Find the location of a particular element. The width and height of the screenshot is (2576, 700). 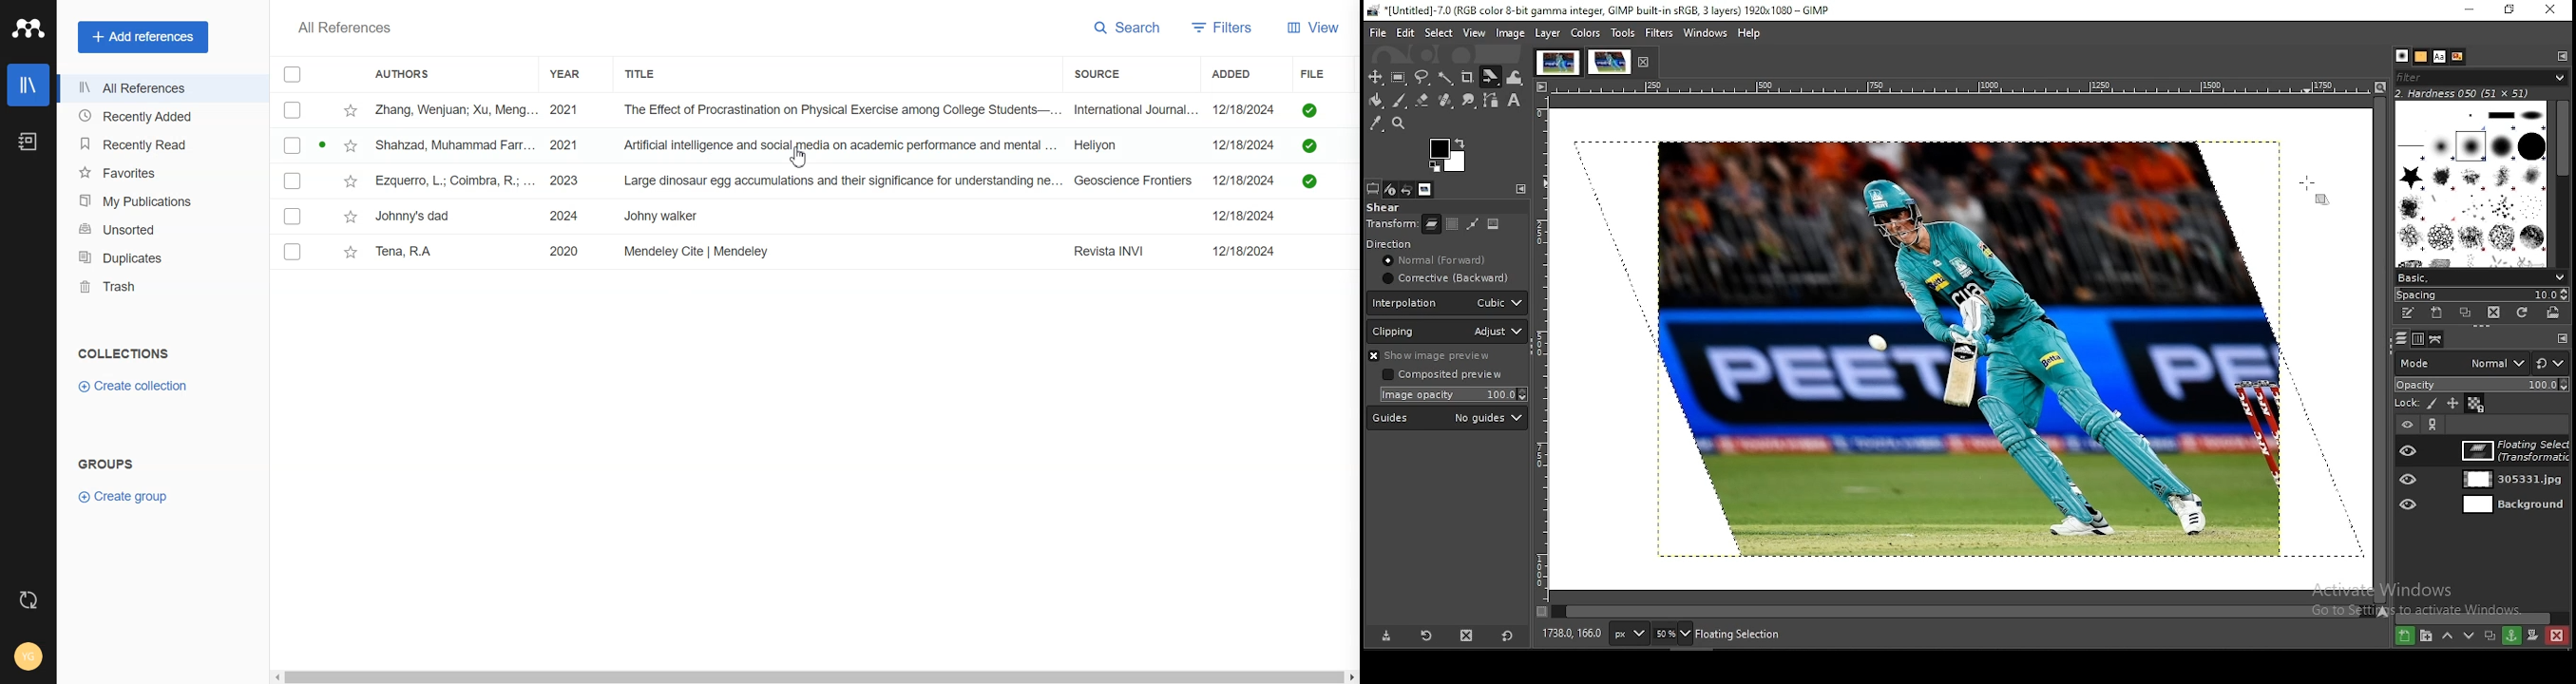

File is located at coordinates (817, 181).